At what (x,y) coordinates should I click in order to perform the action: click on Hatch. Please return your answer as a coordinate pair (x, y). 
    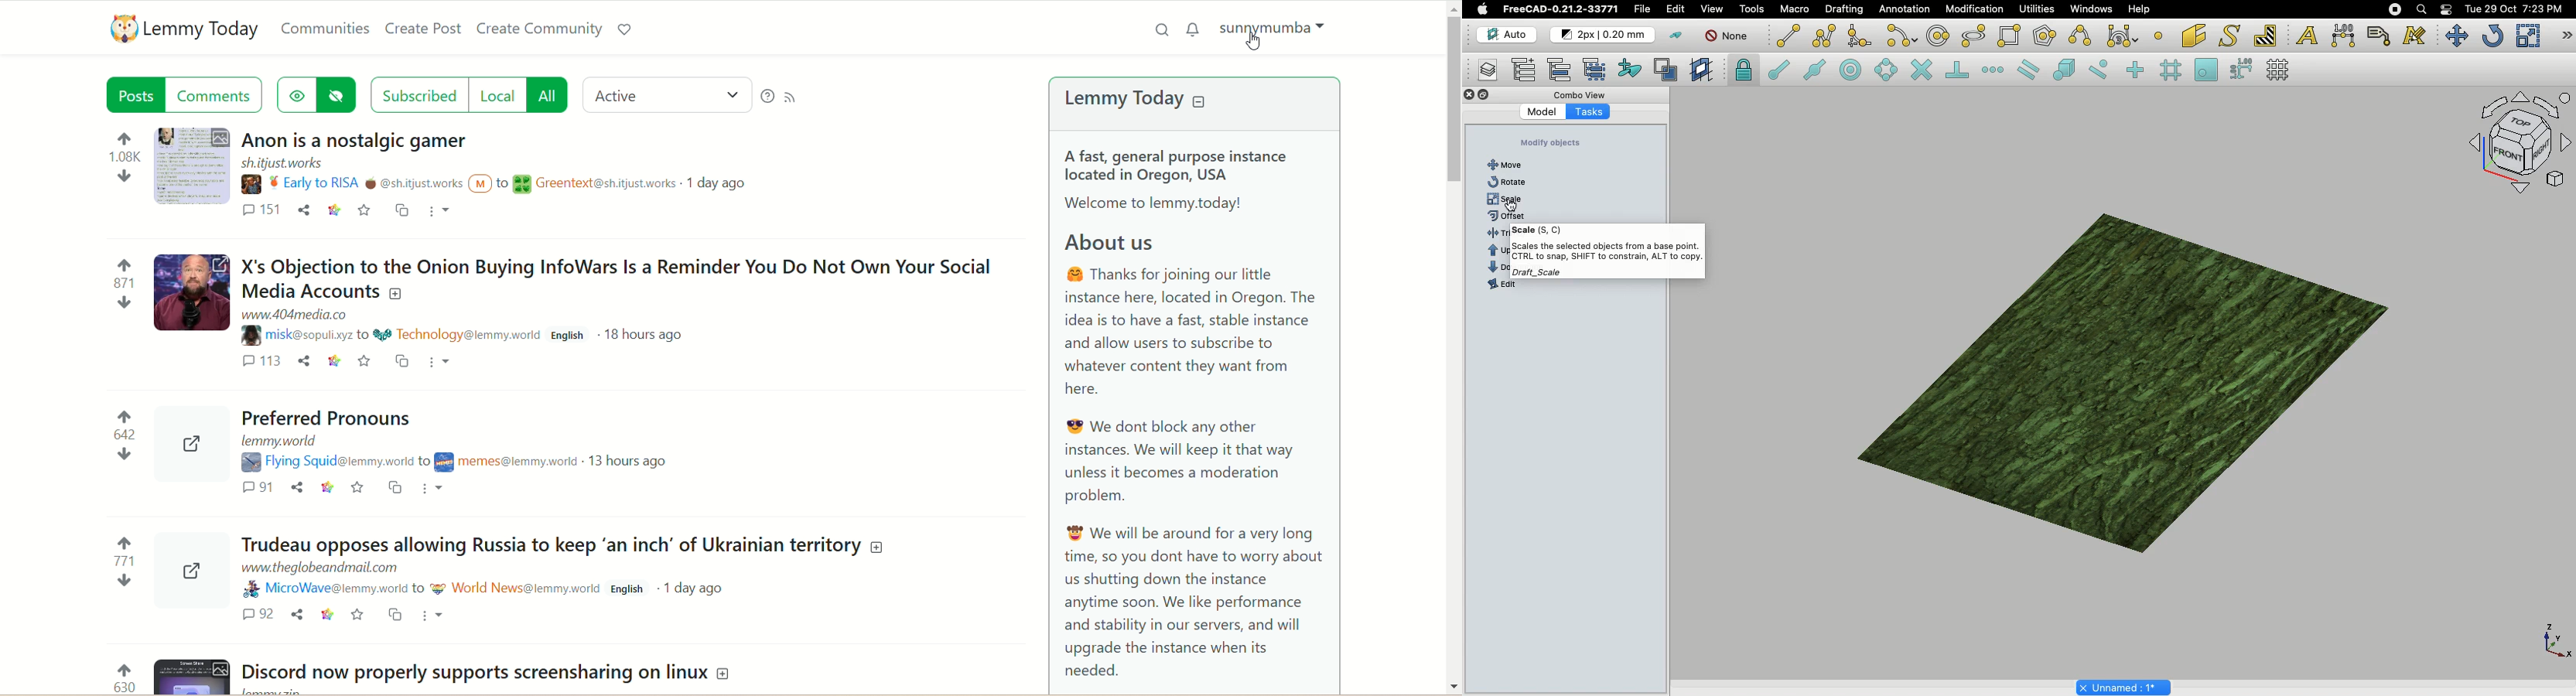
    Looking at the image, I should click on (2267, 34).